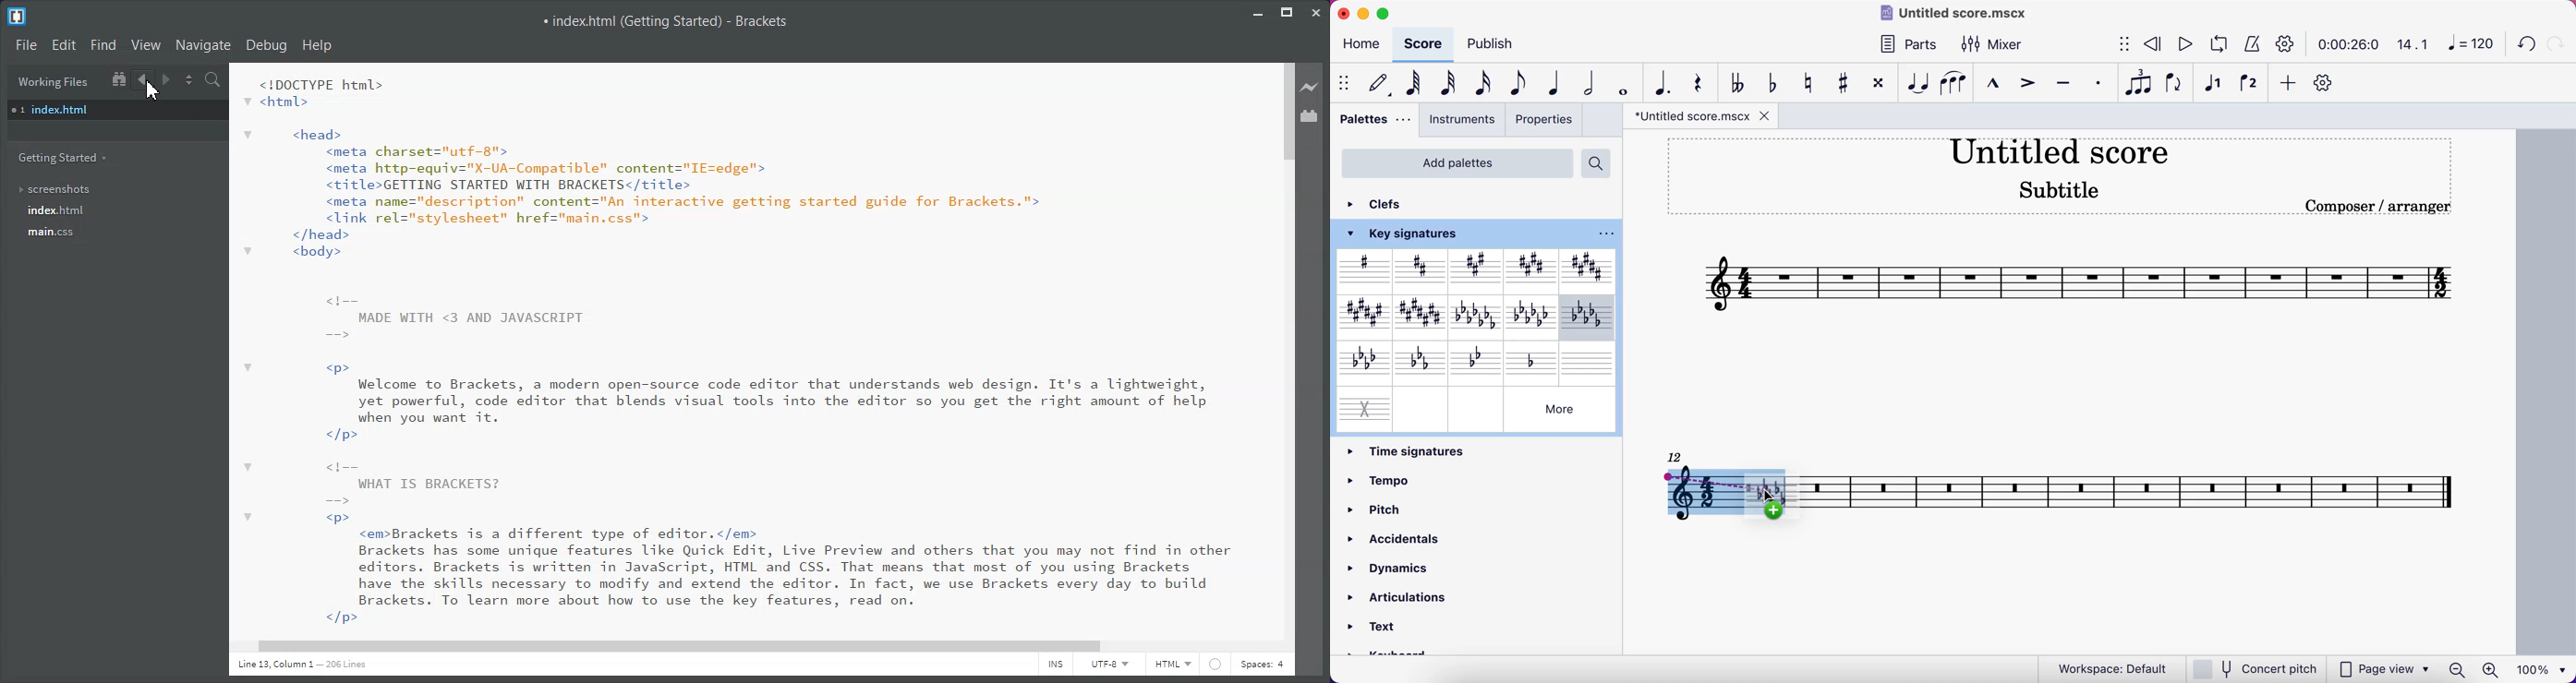 The width and height of the screenshot is (2576, 700). I want to click on toggle double flat, so click(1740, 82).